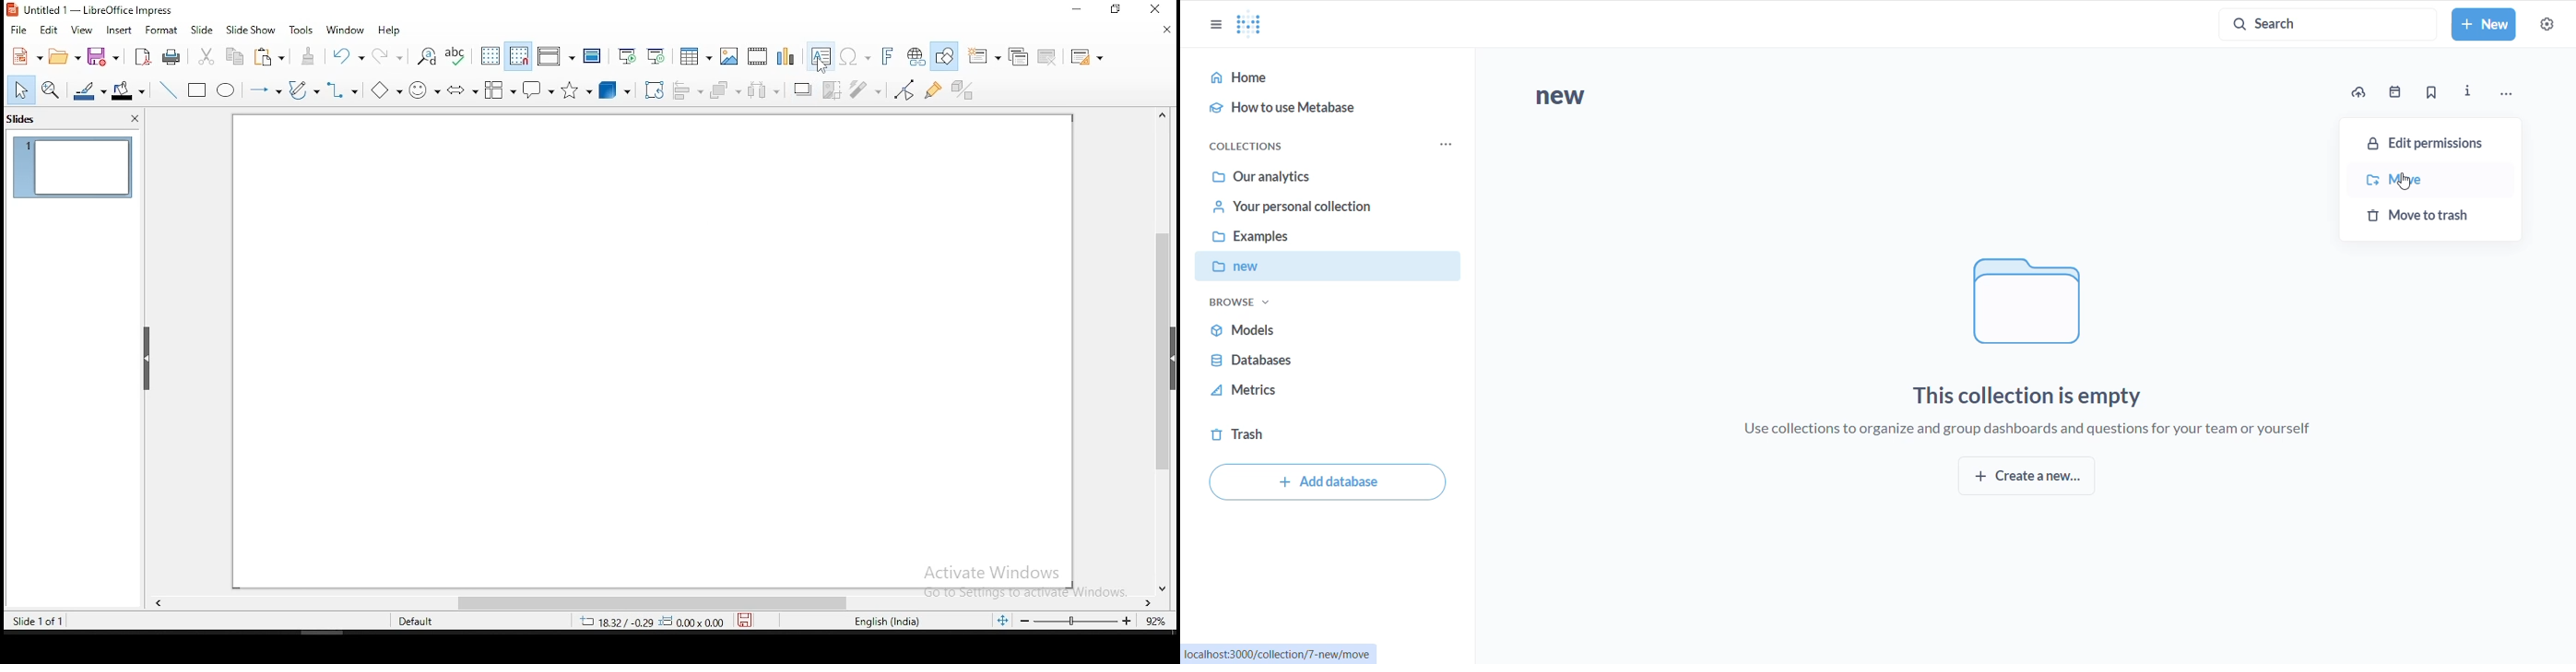  I want to click on cut, so click(207, 56).